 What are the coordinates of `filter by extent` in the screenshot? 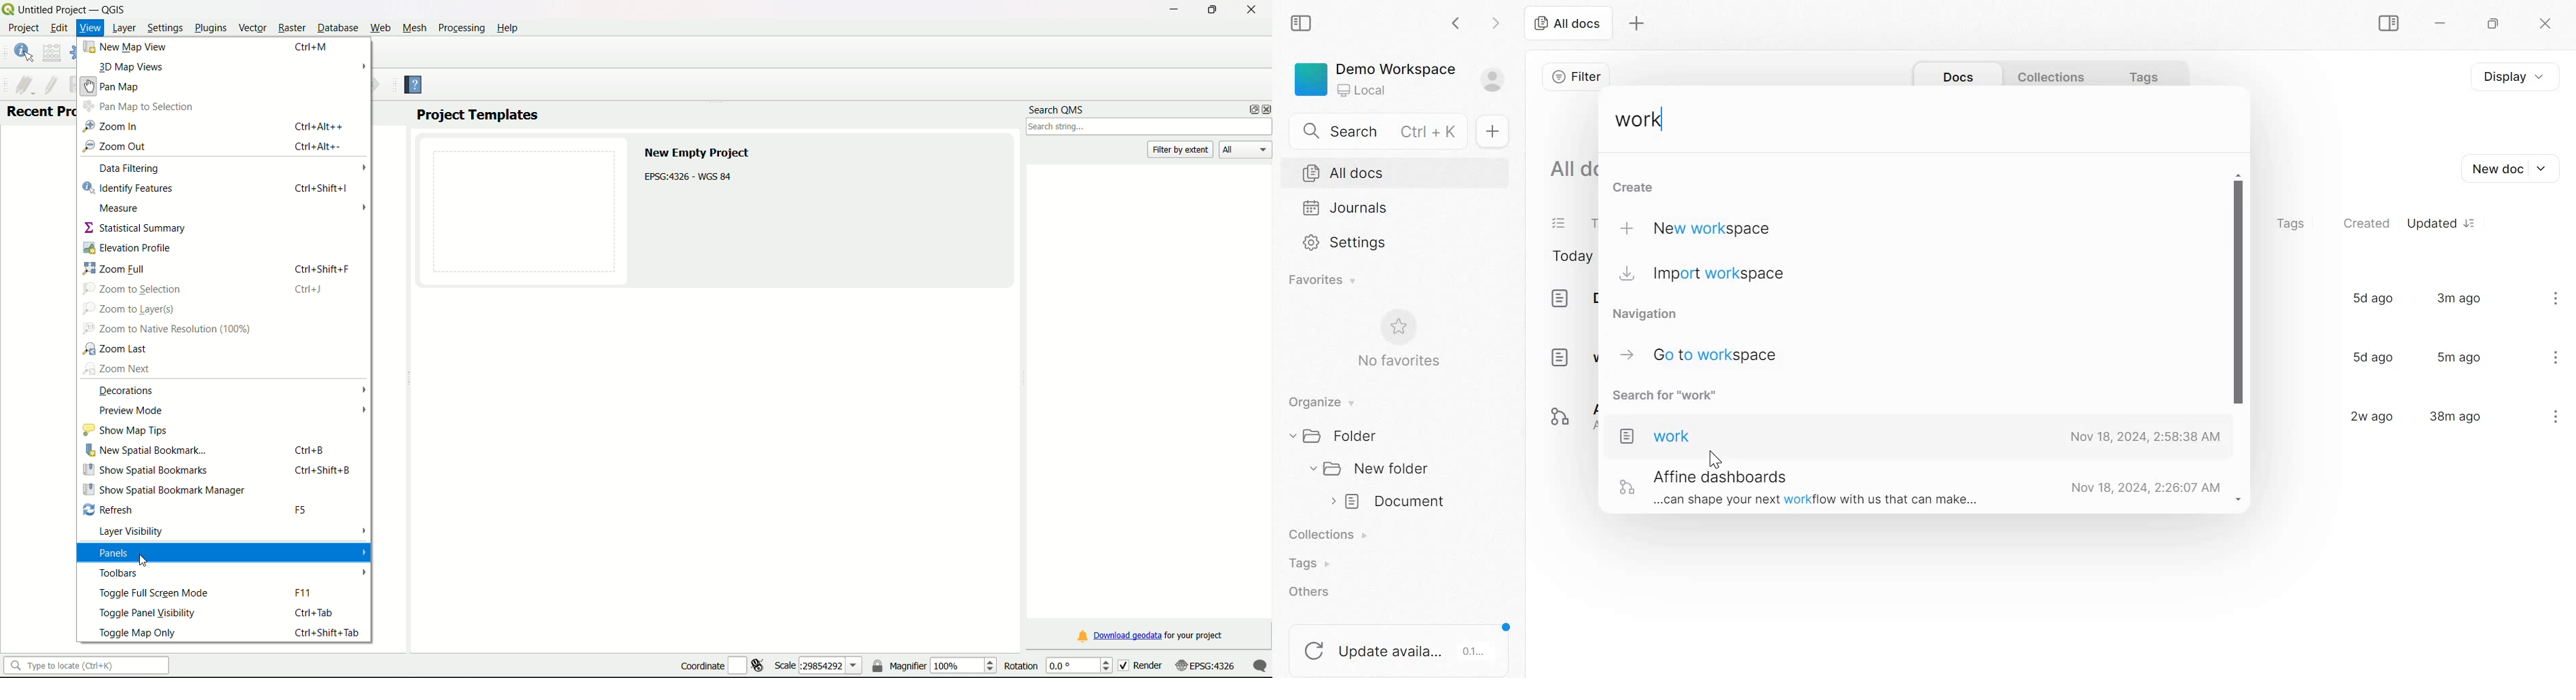 It's located at (1182, 149).